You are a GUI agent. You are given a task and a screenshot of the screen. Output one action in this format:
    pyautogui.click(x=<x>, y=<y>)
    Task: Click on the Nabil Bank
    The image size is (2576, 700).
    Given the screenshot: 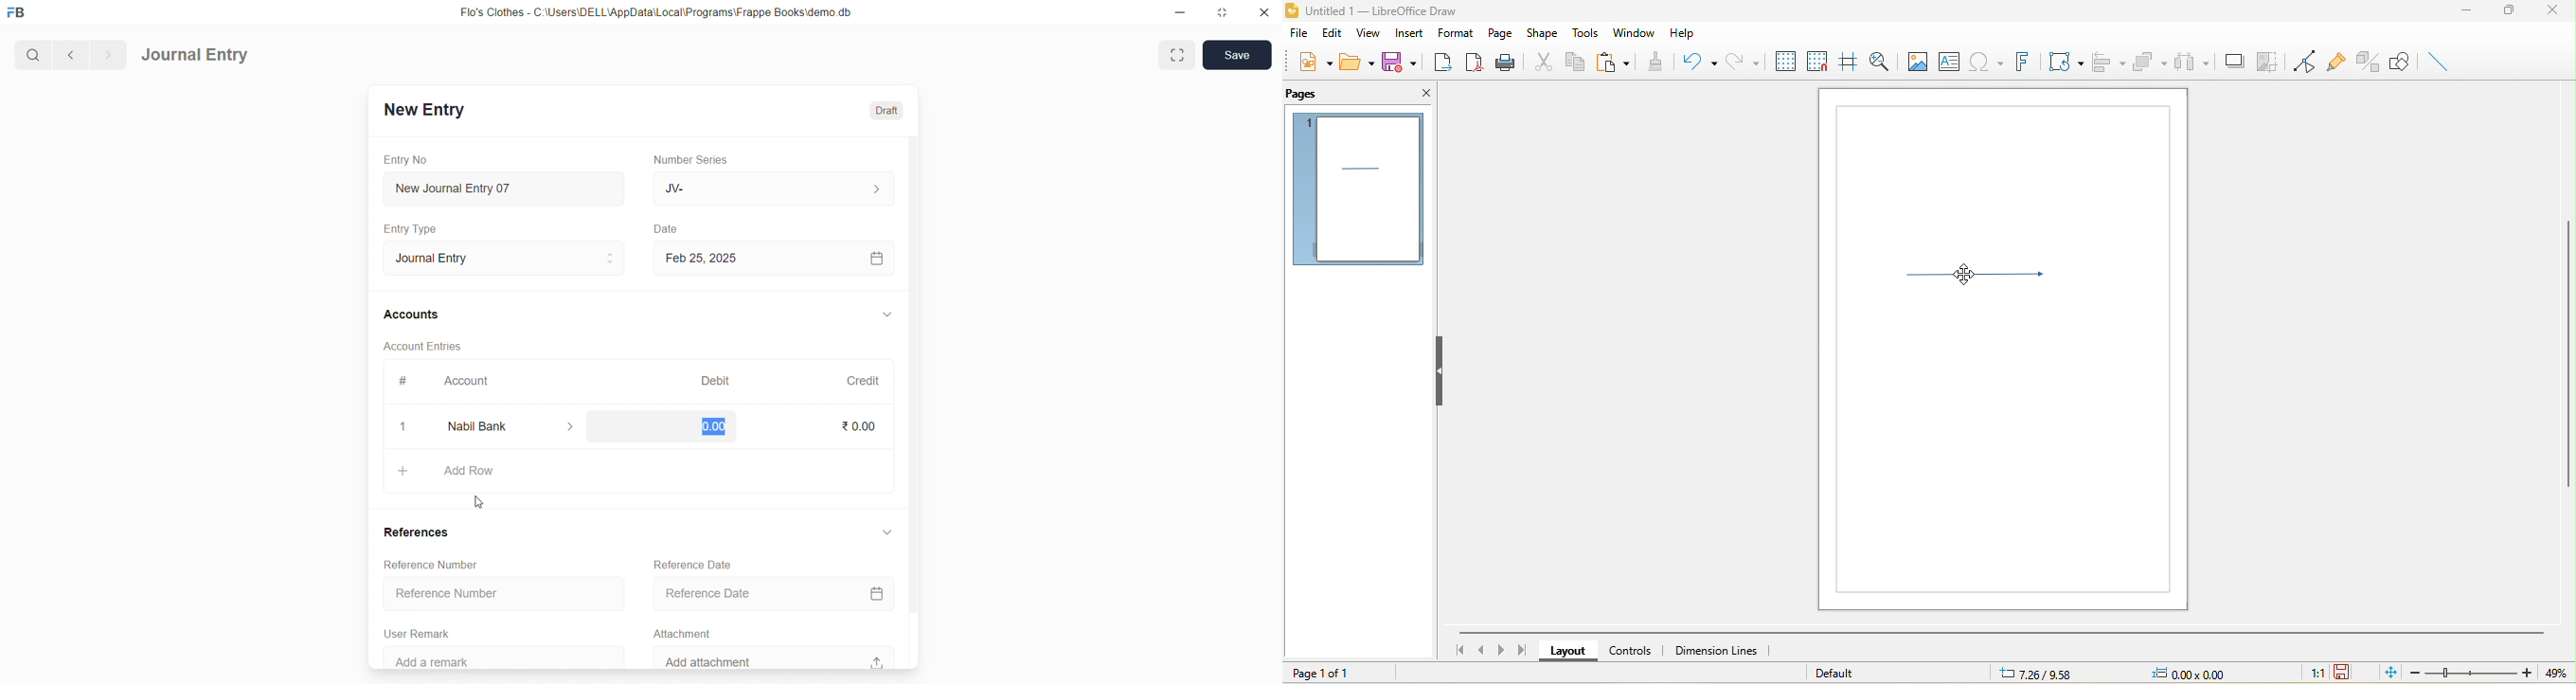 What is the action you would take?
    pyautogui.click(x=516, y=426)
    